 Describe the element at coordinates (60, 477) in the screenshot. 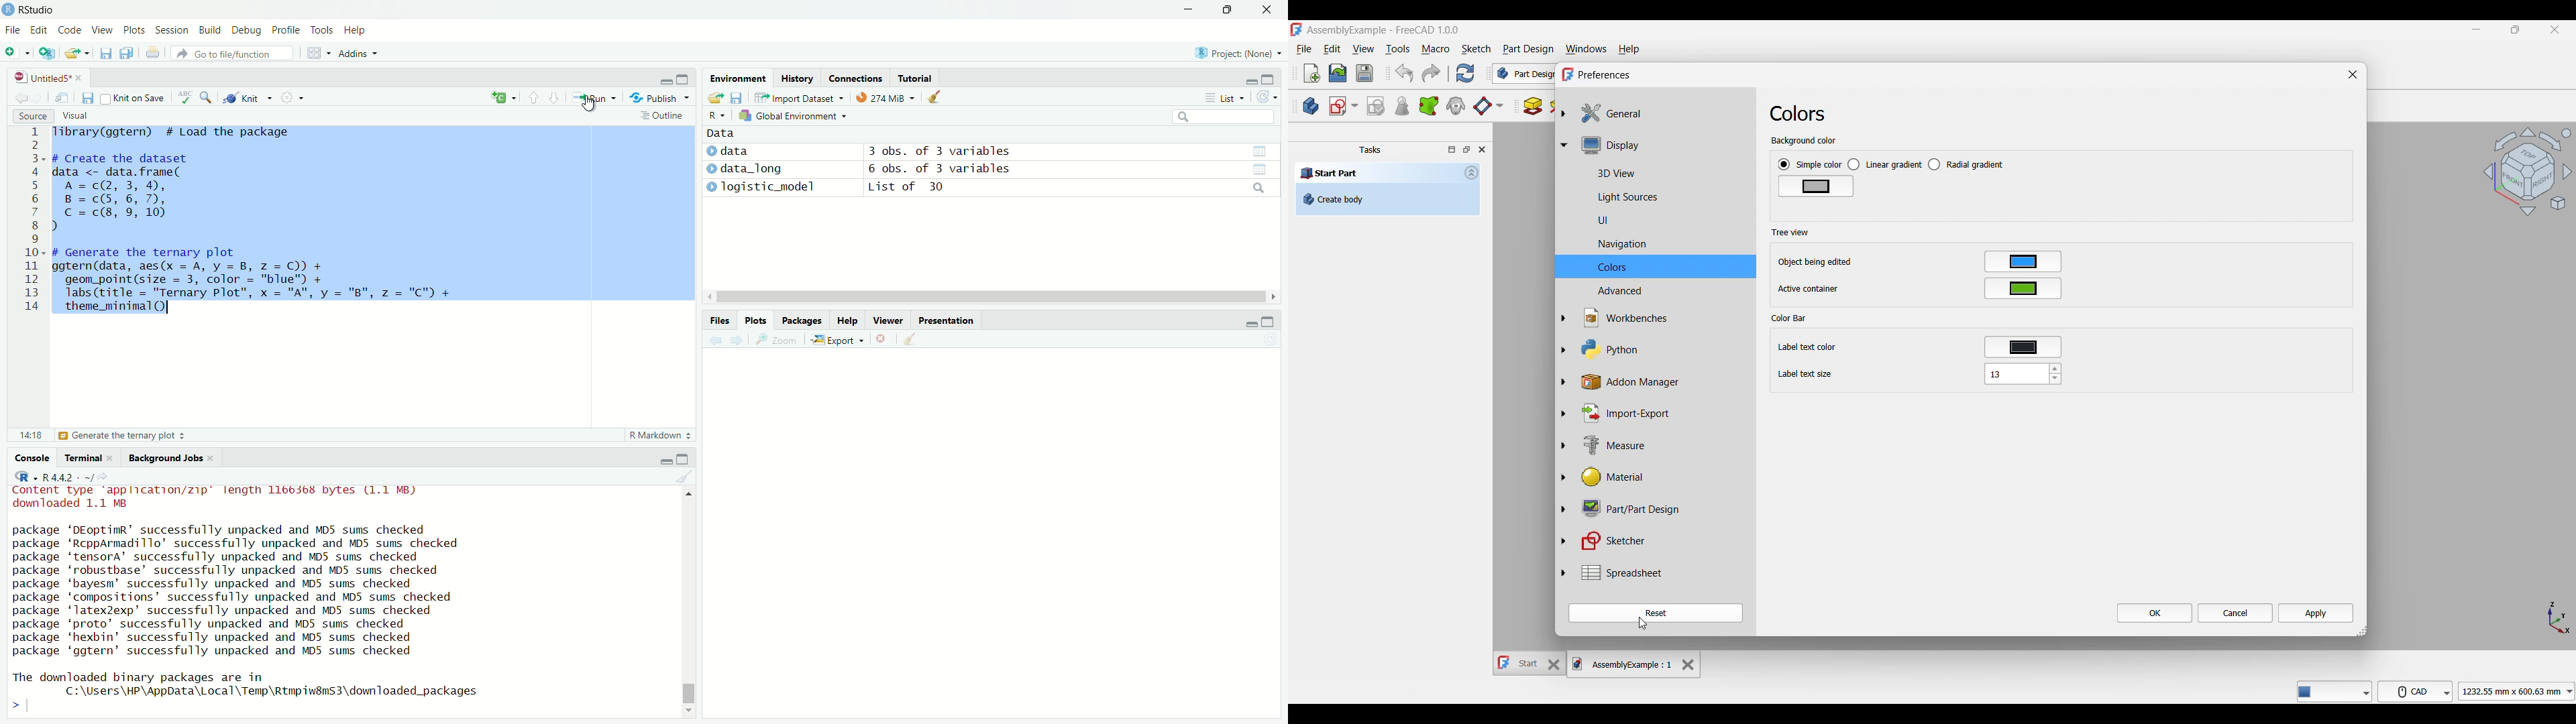

I see `R442 - ~` at that location.